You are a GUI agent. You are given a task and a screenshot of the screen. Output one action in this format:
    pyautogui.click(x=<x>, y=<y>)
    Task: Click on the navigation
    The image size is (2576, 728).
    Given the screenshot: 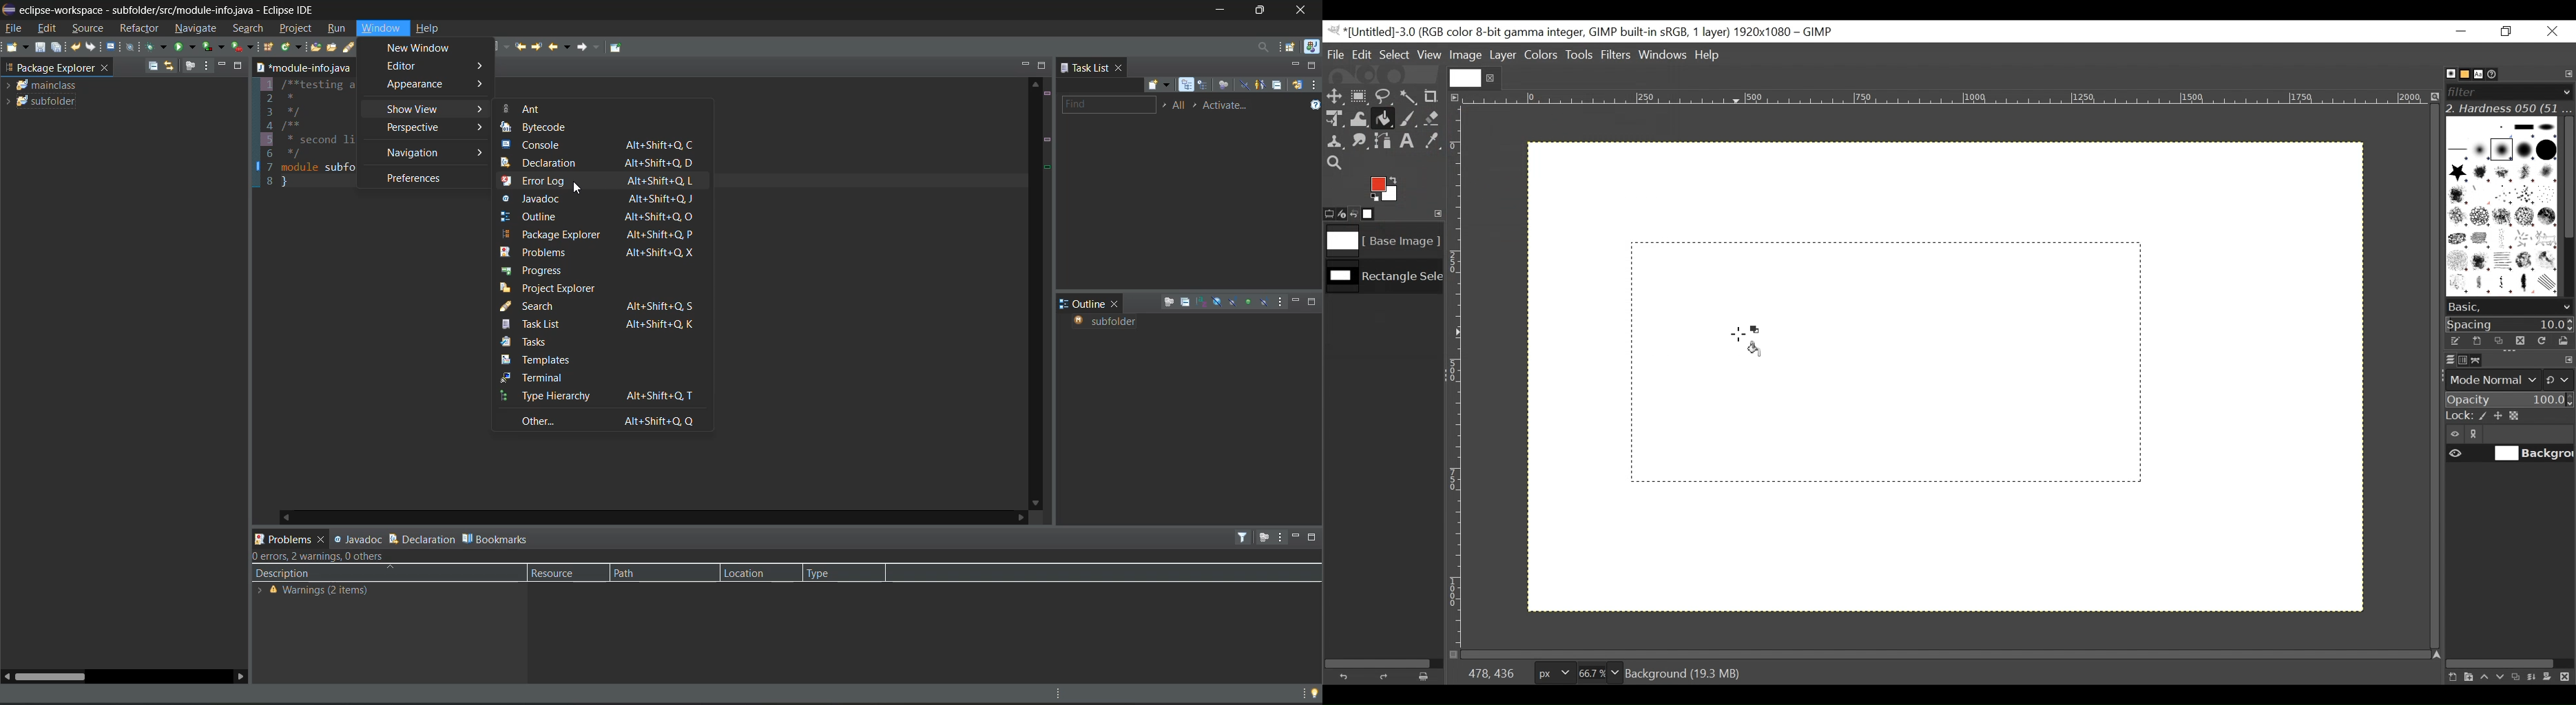 What is the action you would take?
    pyautogui.click(x=435, y=153)
    